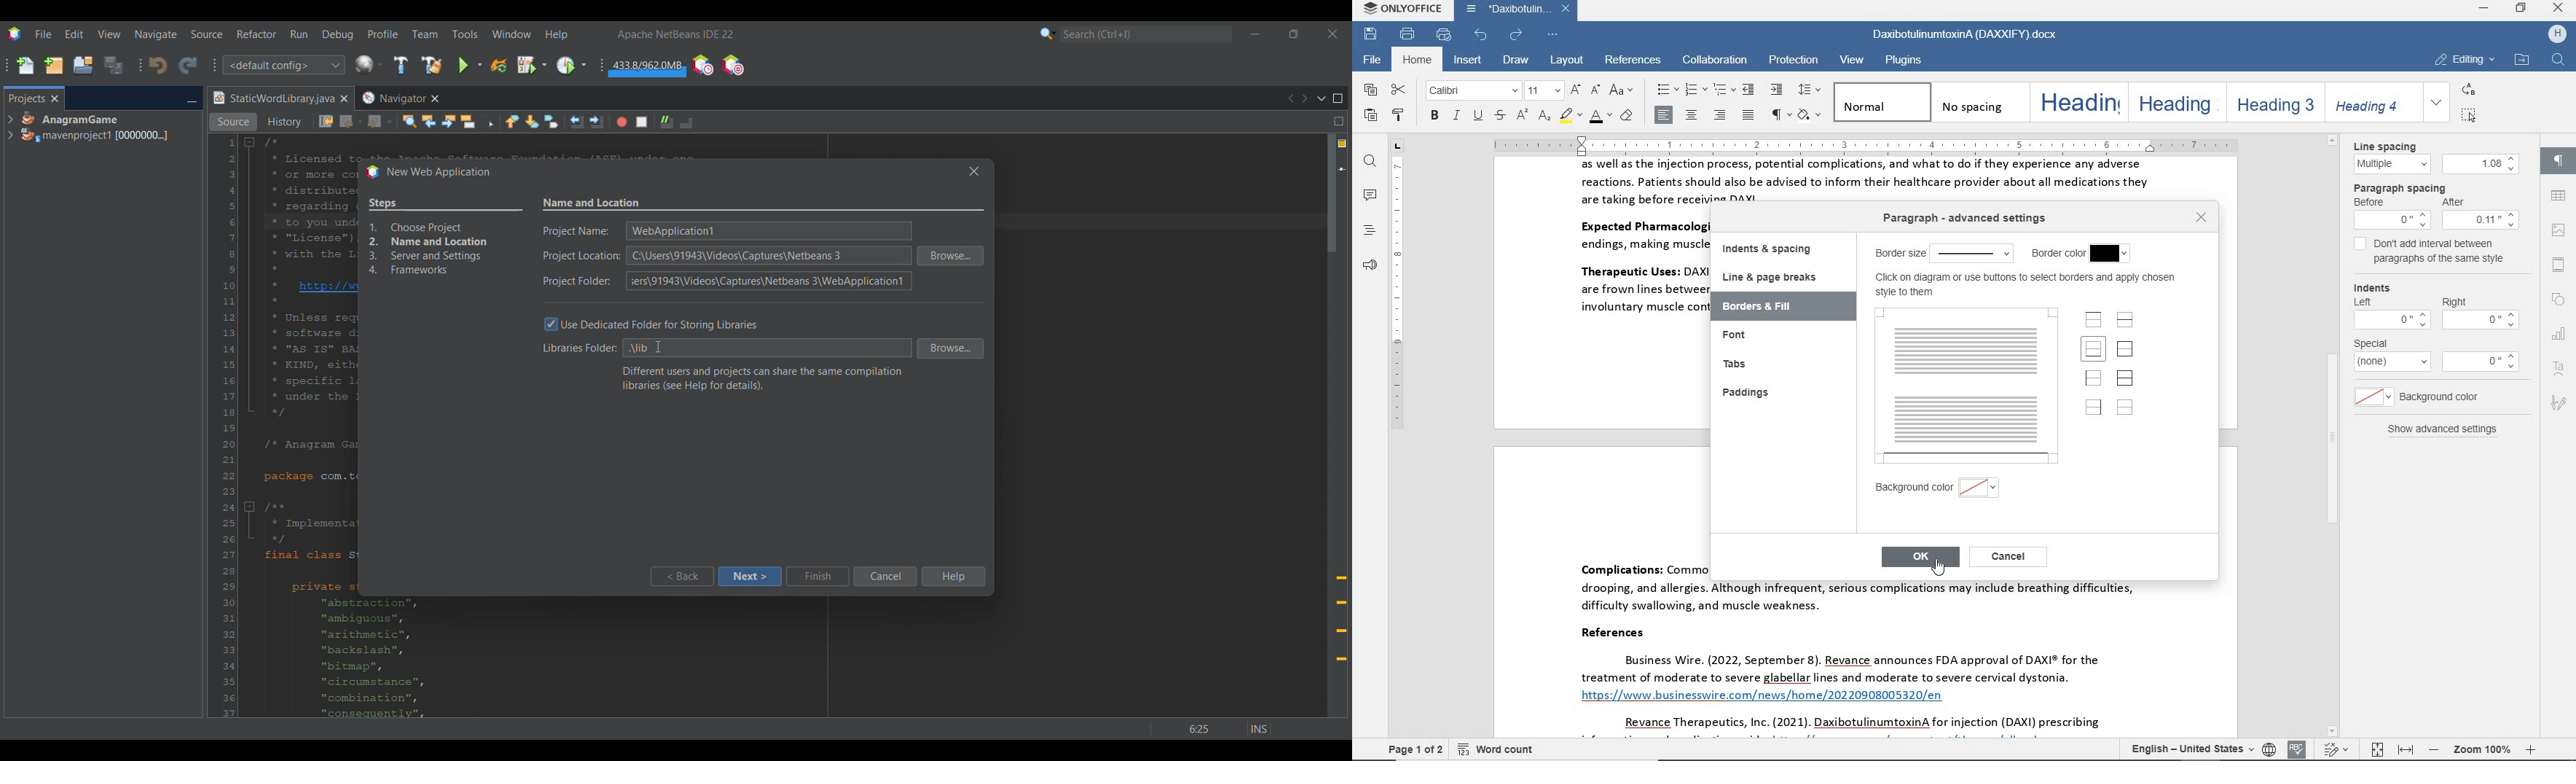 The height and width of the screenshot is (784, 2576). I want to click on Shift line right, so click(596, 122).